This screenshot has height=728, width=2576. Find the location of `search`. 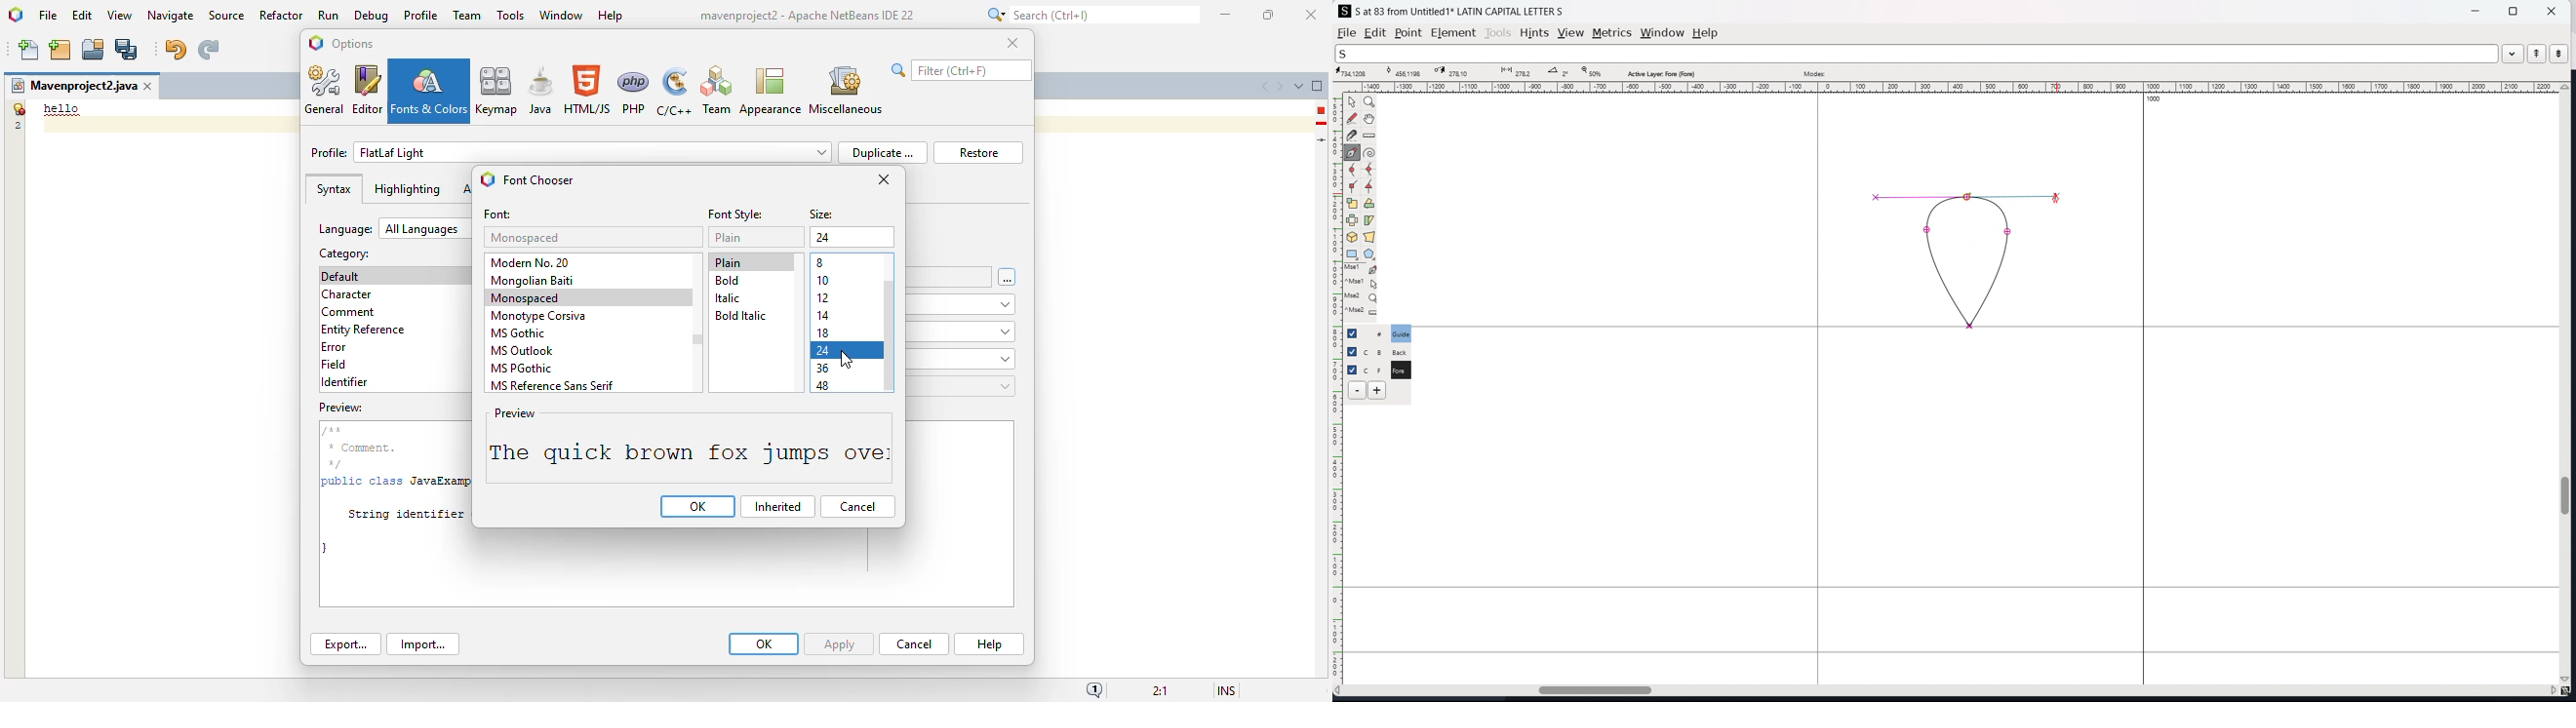

search is located at coordinates (1090, 15).